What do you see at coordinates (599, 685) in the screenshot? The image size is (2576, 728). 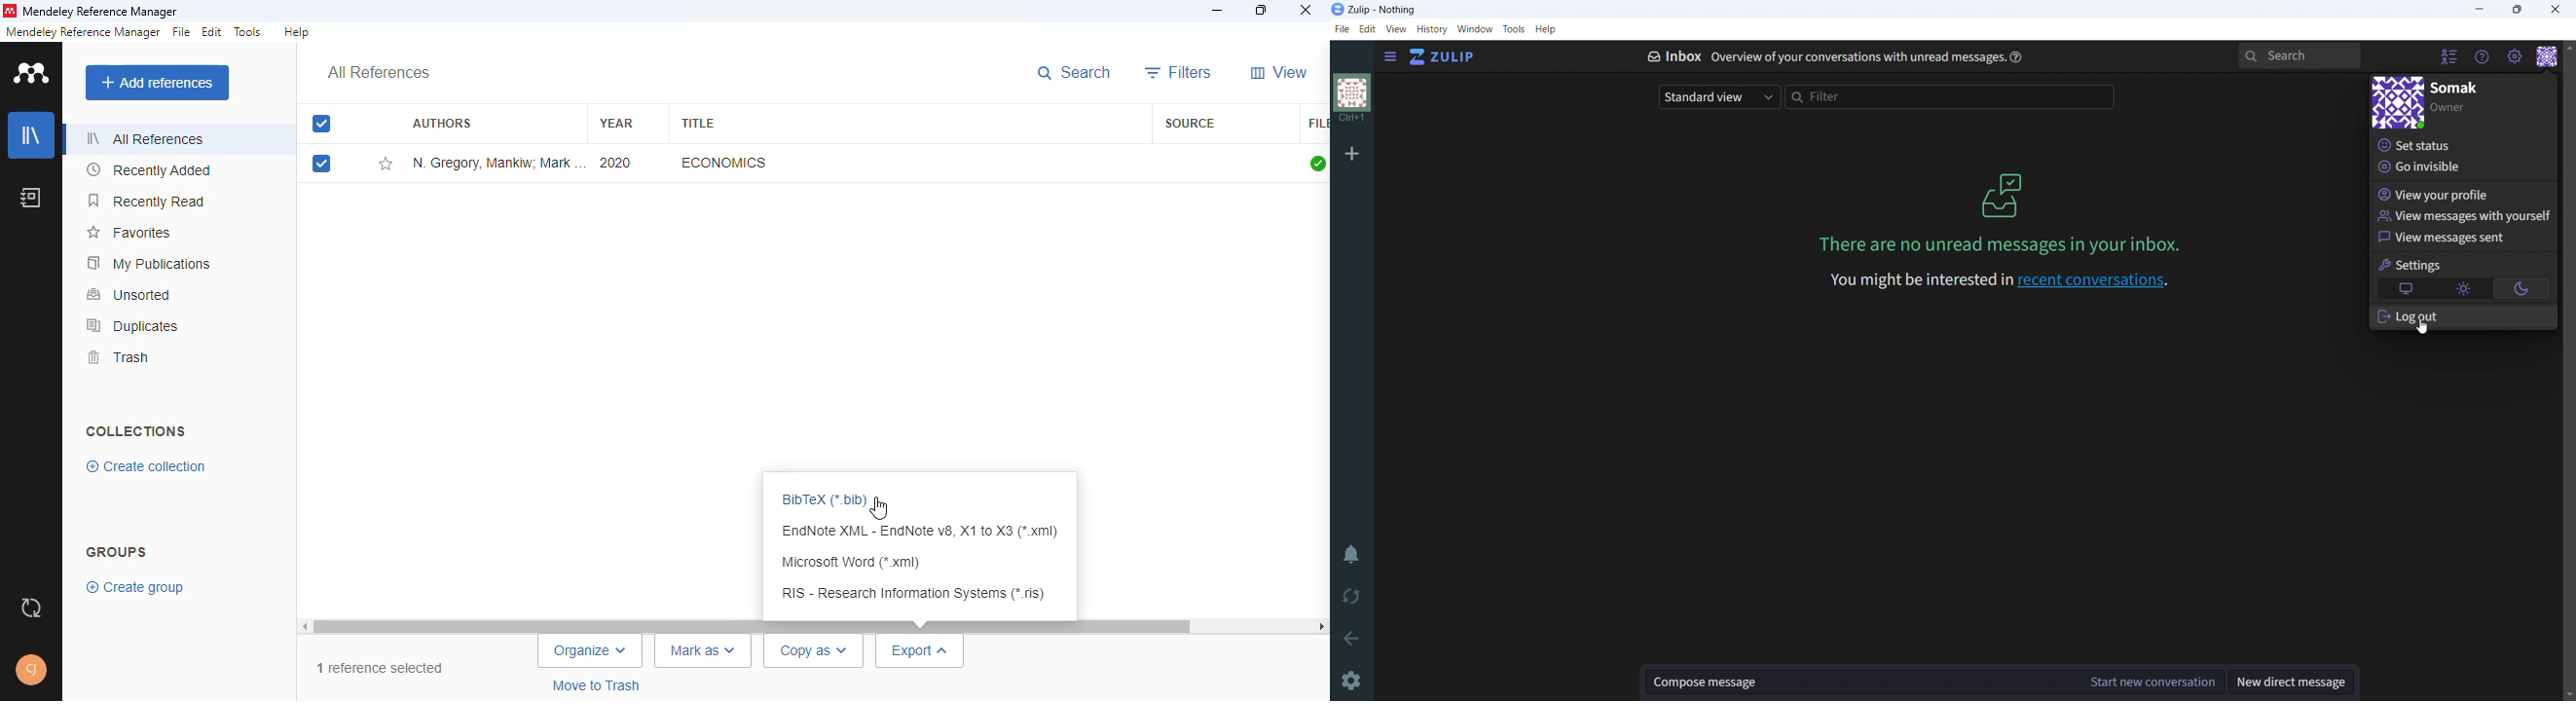 I see `move to trash` at bounding box center [599, 685].